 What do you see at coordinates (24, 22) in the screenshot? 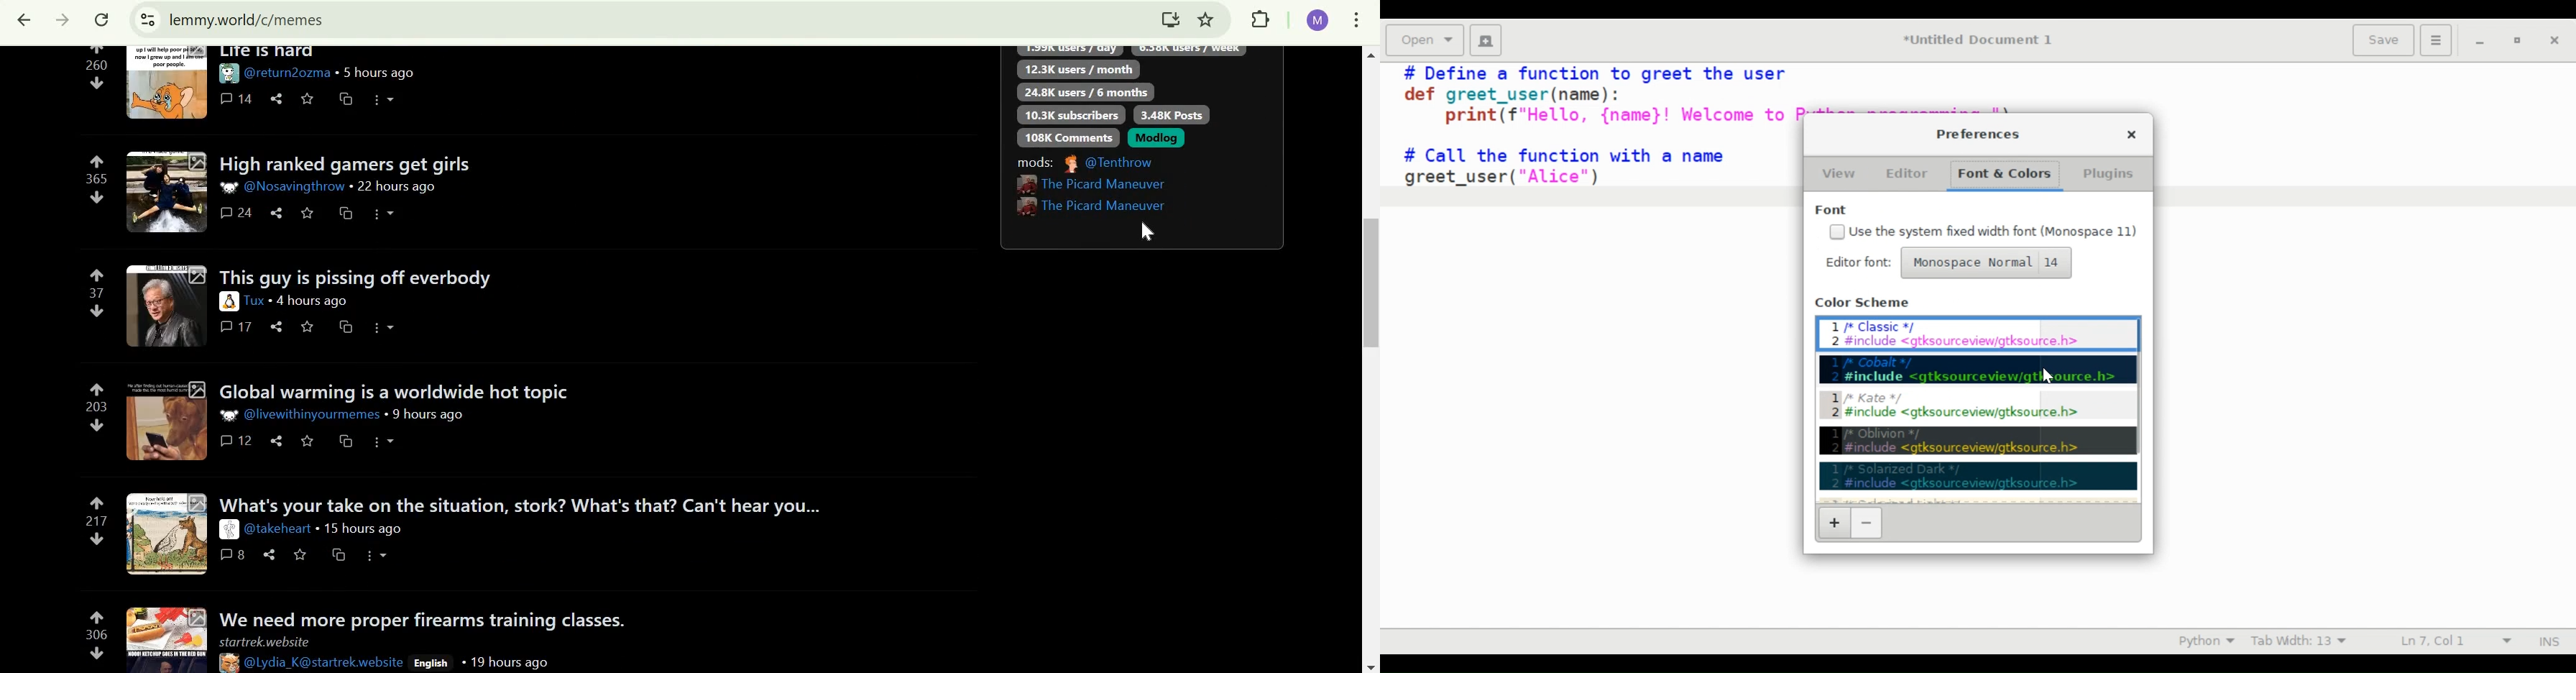
I see `Click to go back, hold to see history` at bounding box center [24, 22].